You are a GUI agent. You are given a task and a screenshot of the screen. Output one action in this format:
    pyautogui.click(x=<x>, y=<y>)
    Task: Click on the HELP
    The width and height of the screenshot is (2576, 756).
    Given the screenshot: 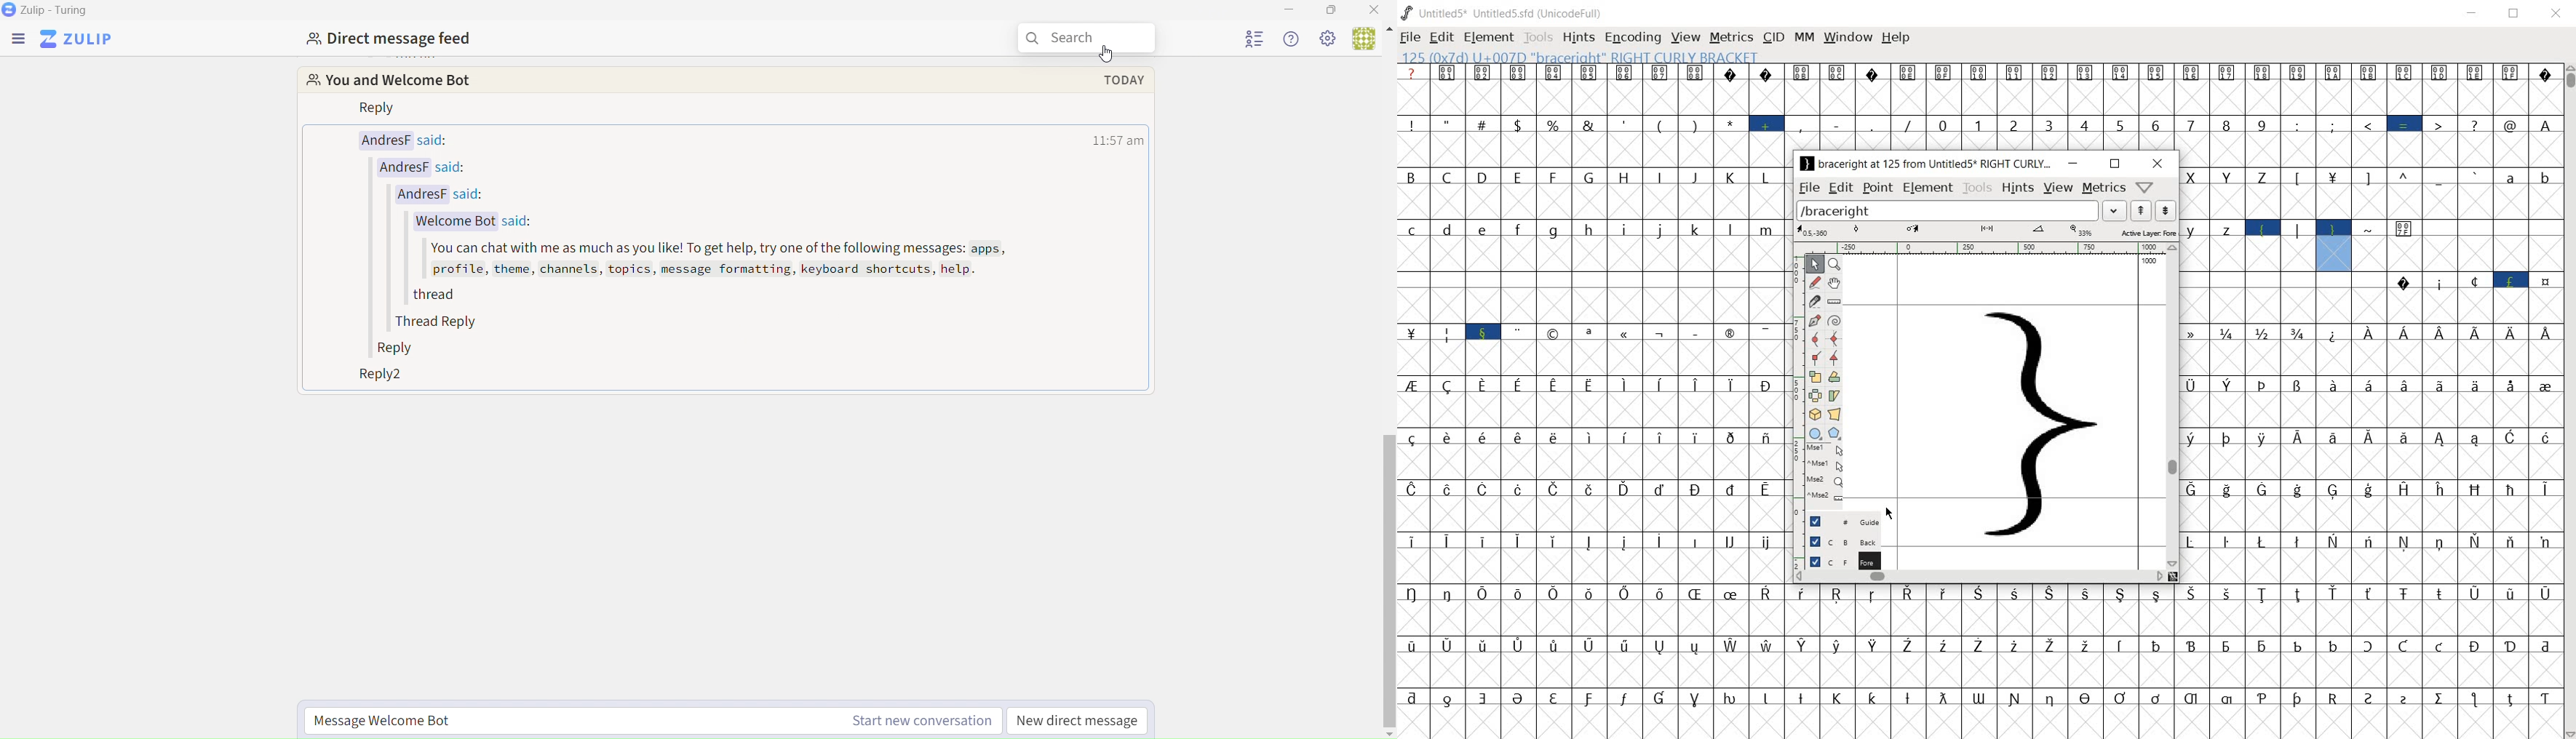 What is the action you would take?
    pyautogui.click(x=1896, y=37)
    